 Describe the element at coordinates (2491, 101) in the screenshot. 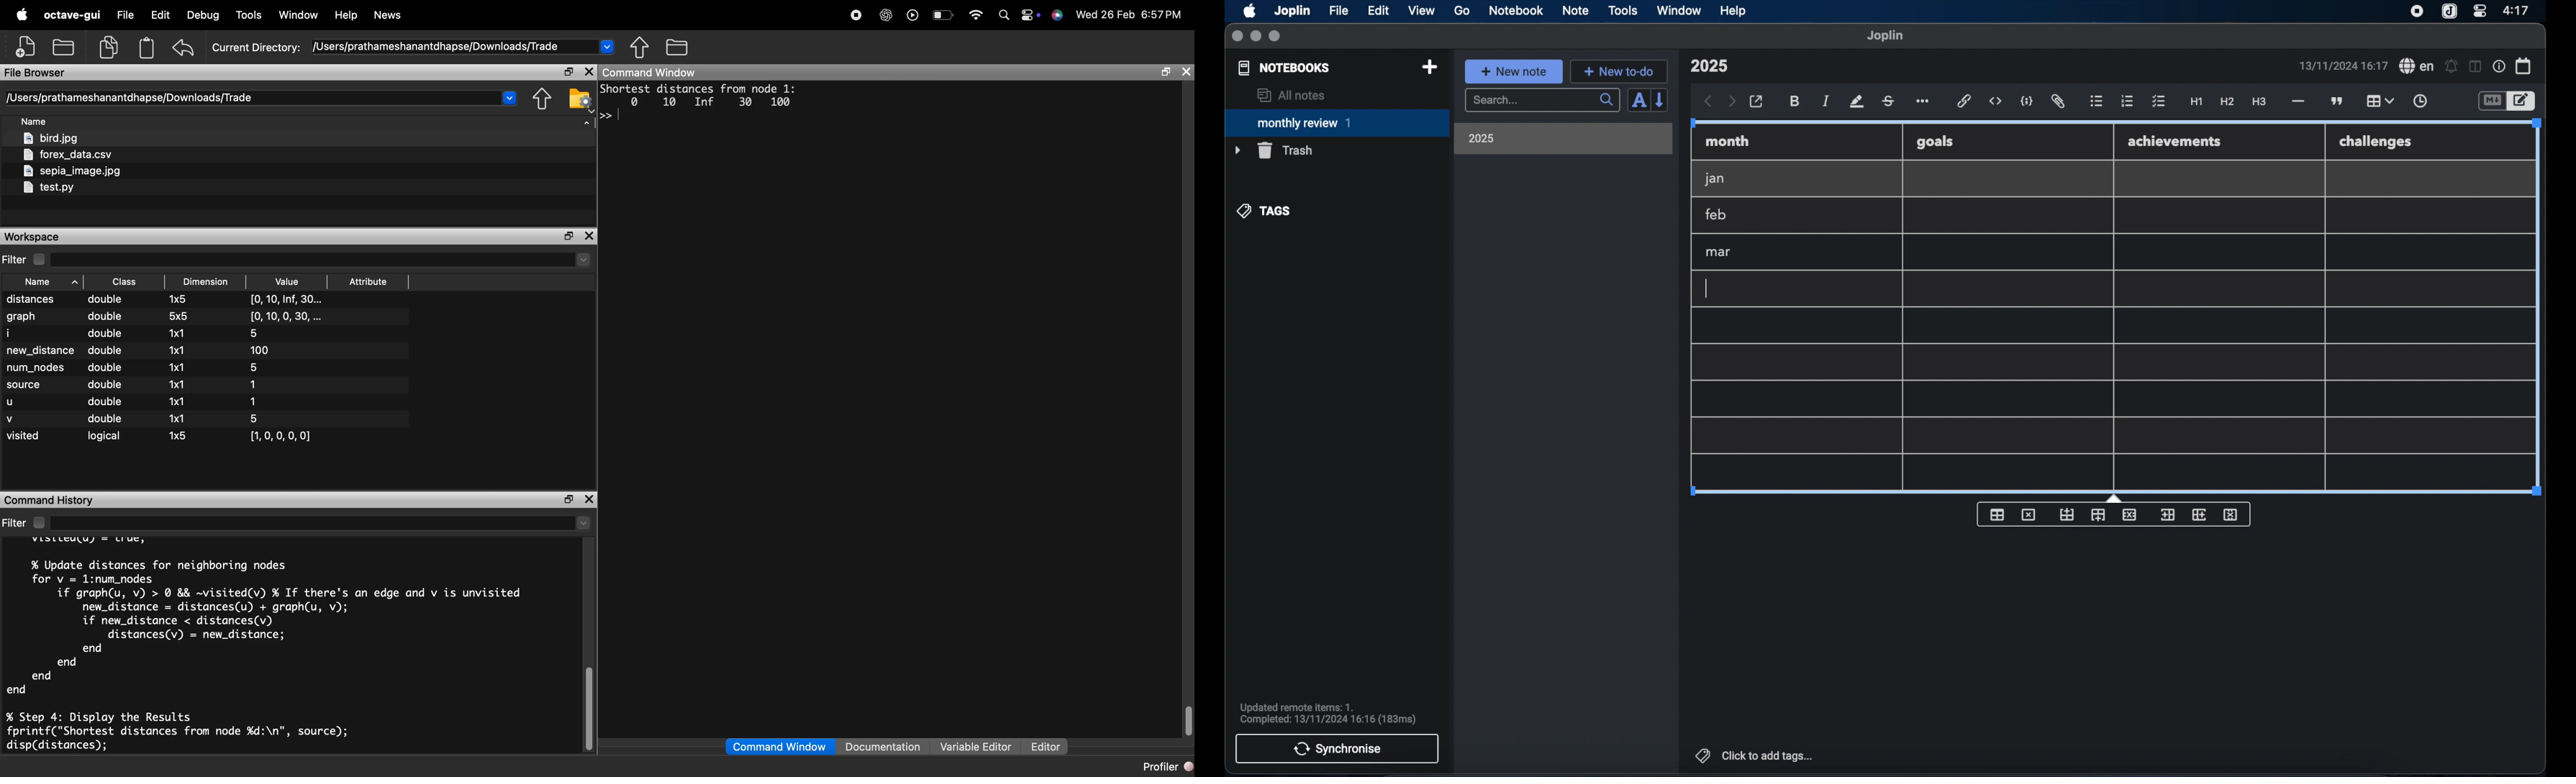

I see `toggle editor` at that location.